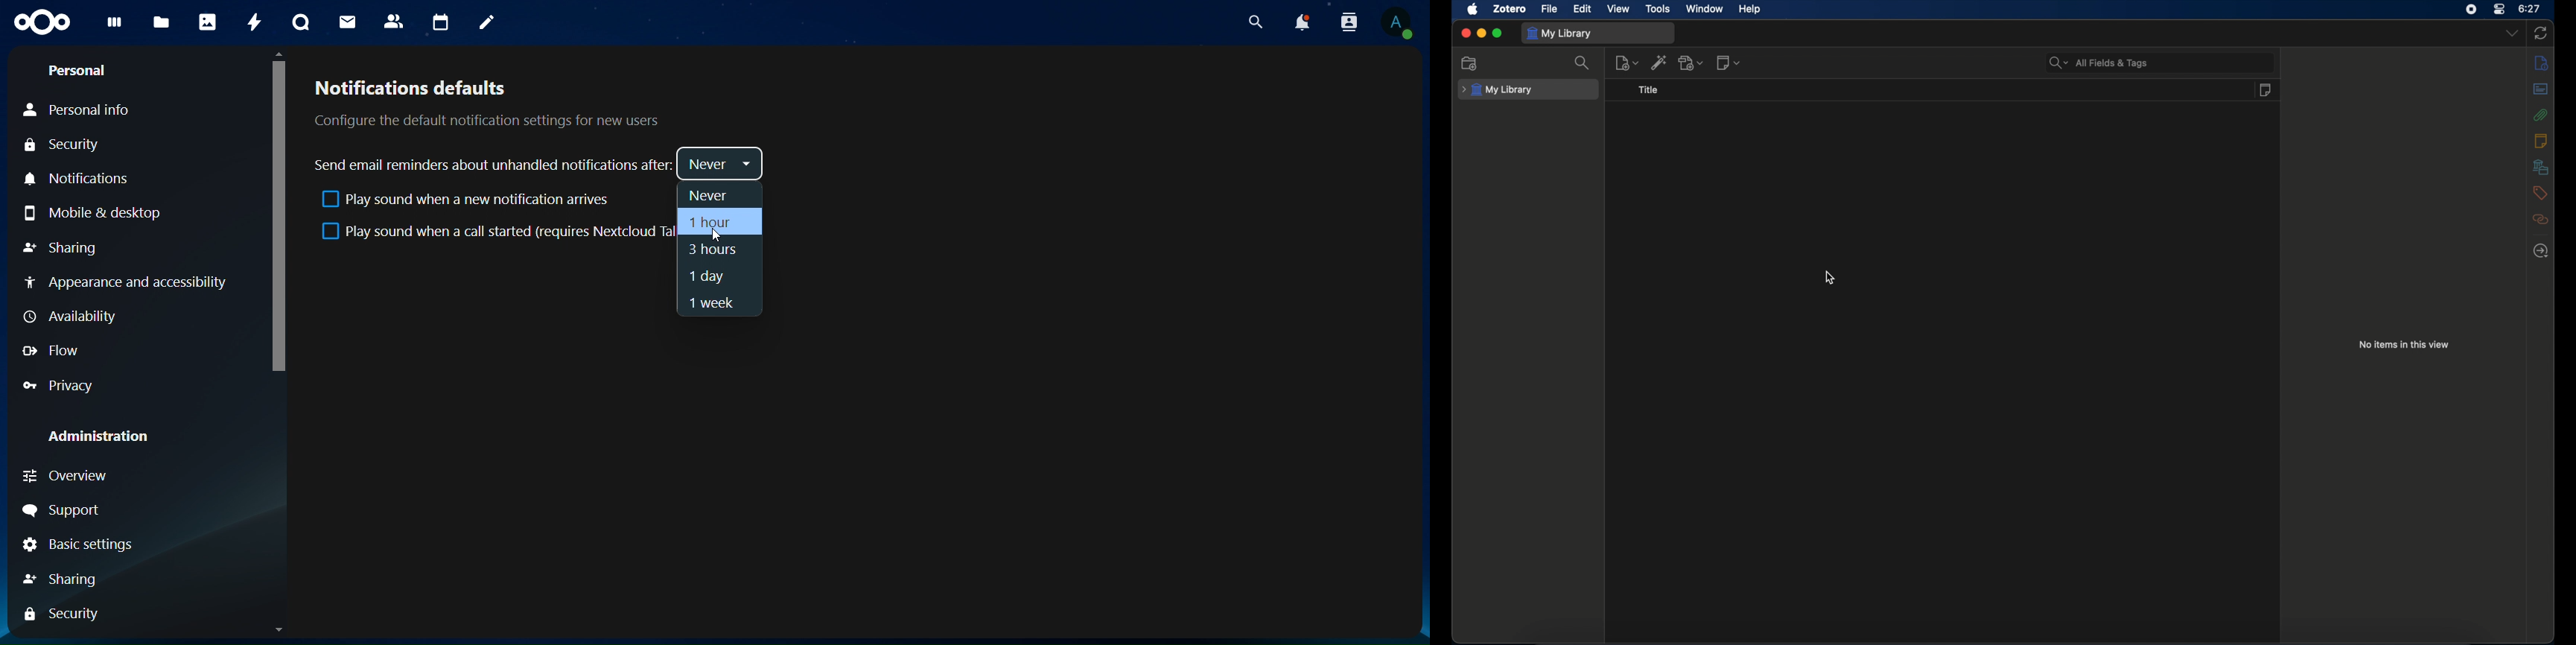 Image resolution: width=2576 pixels, height=672 pixels. What do you see at coordinates (51, 351) in the screenshot?
I see `Flow` at bounding box center [51, 351].